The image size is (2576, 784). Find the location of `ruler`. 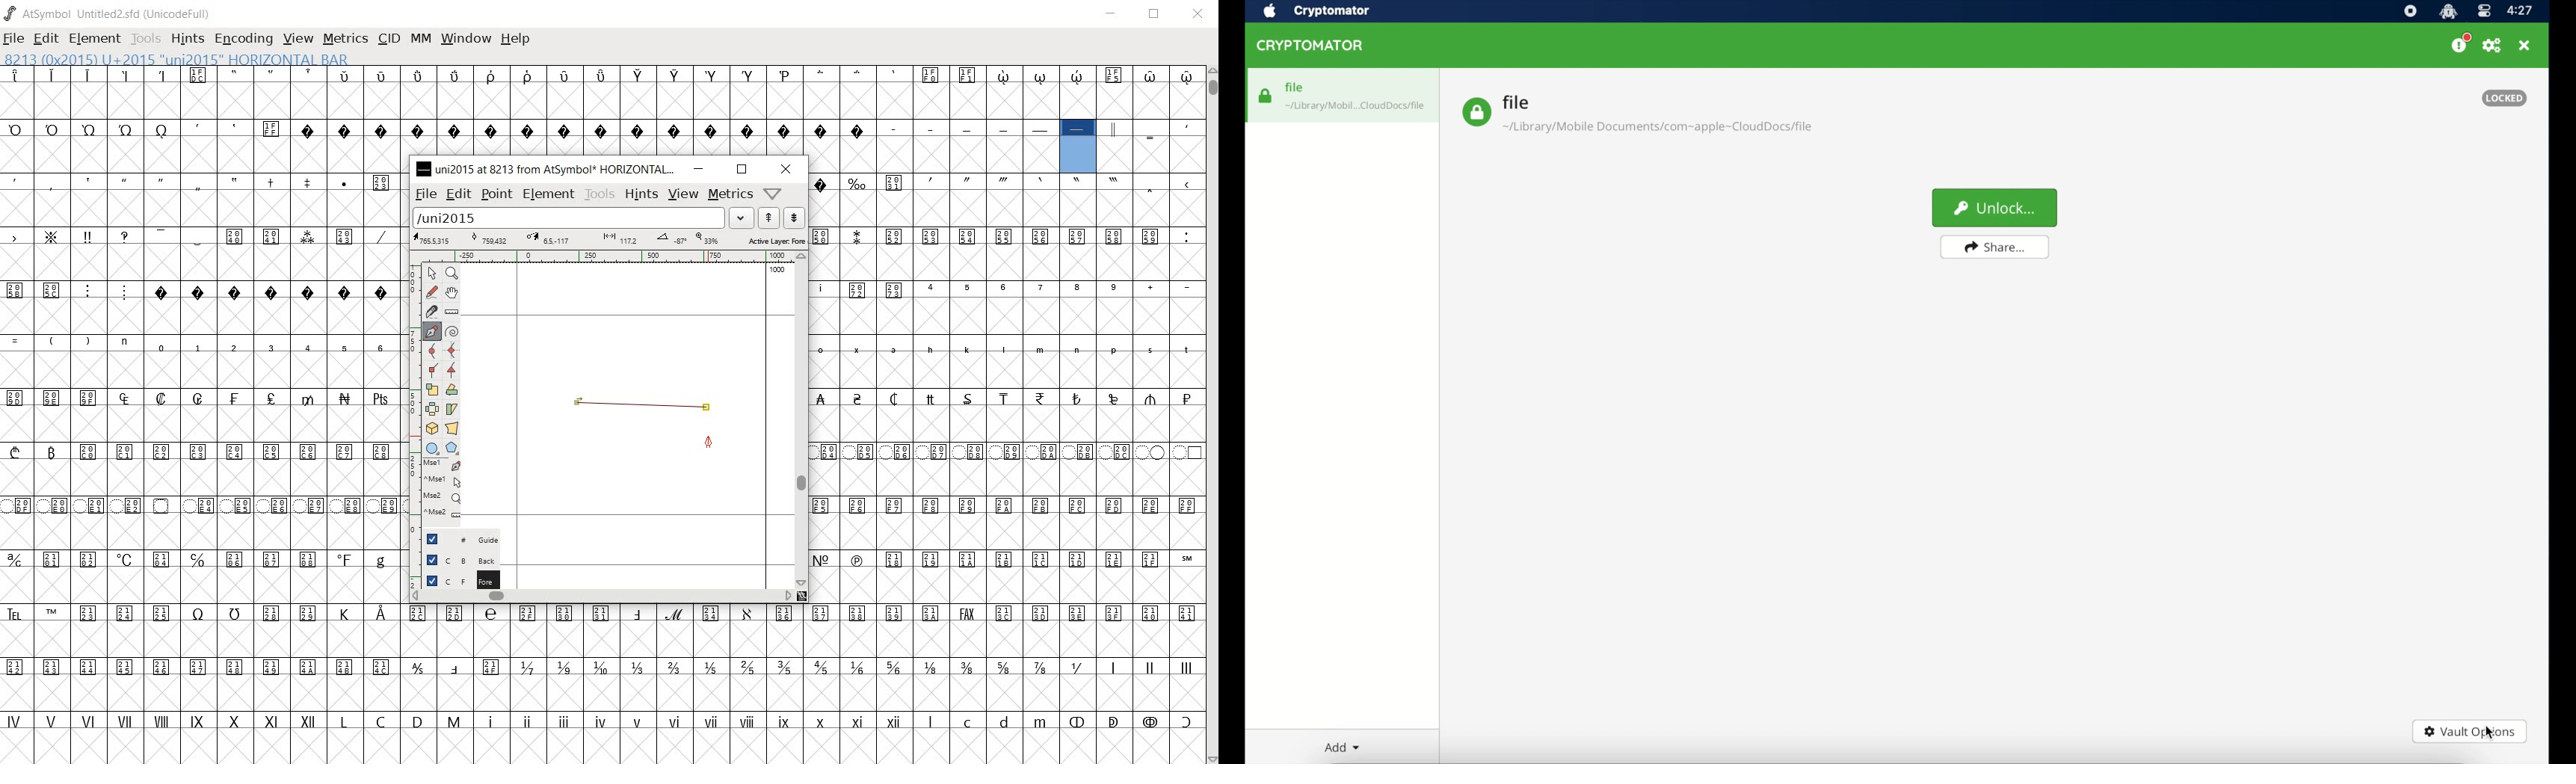

ruler is located at coordinates (612, 256).